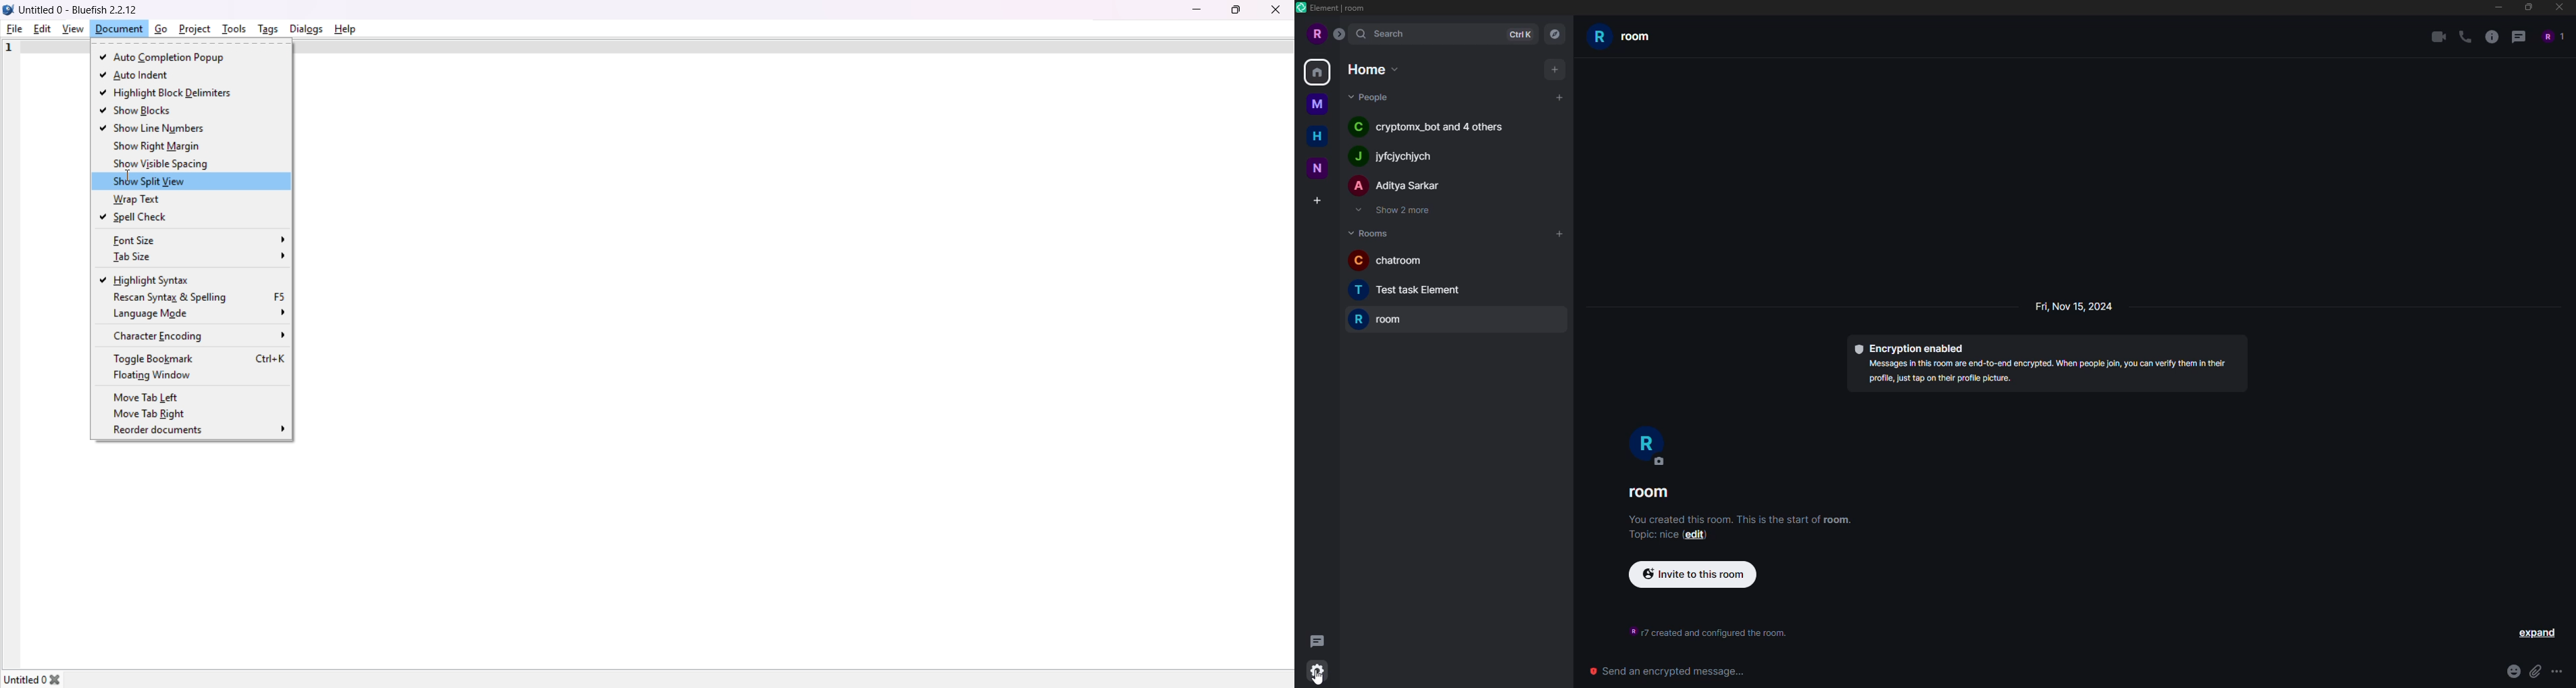  I want to click on You created this room. This is the start of room., so click(1746, 519).